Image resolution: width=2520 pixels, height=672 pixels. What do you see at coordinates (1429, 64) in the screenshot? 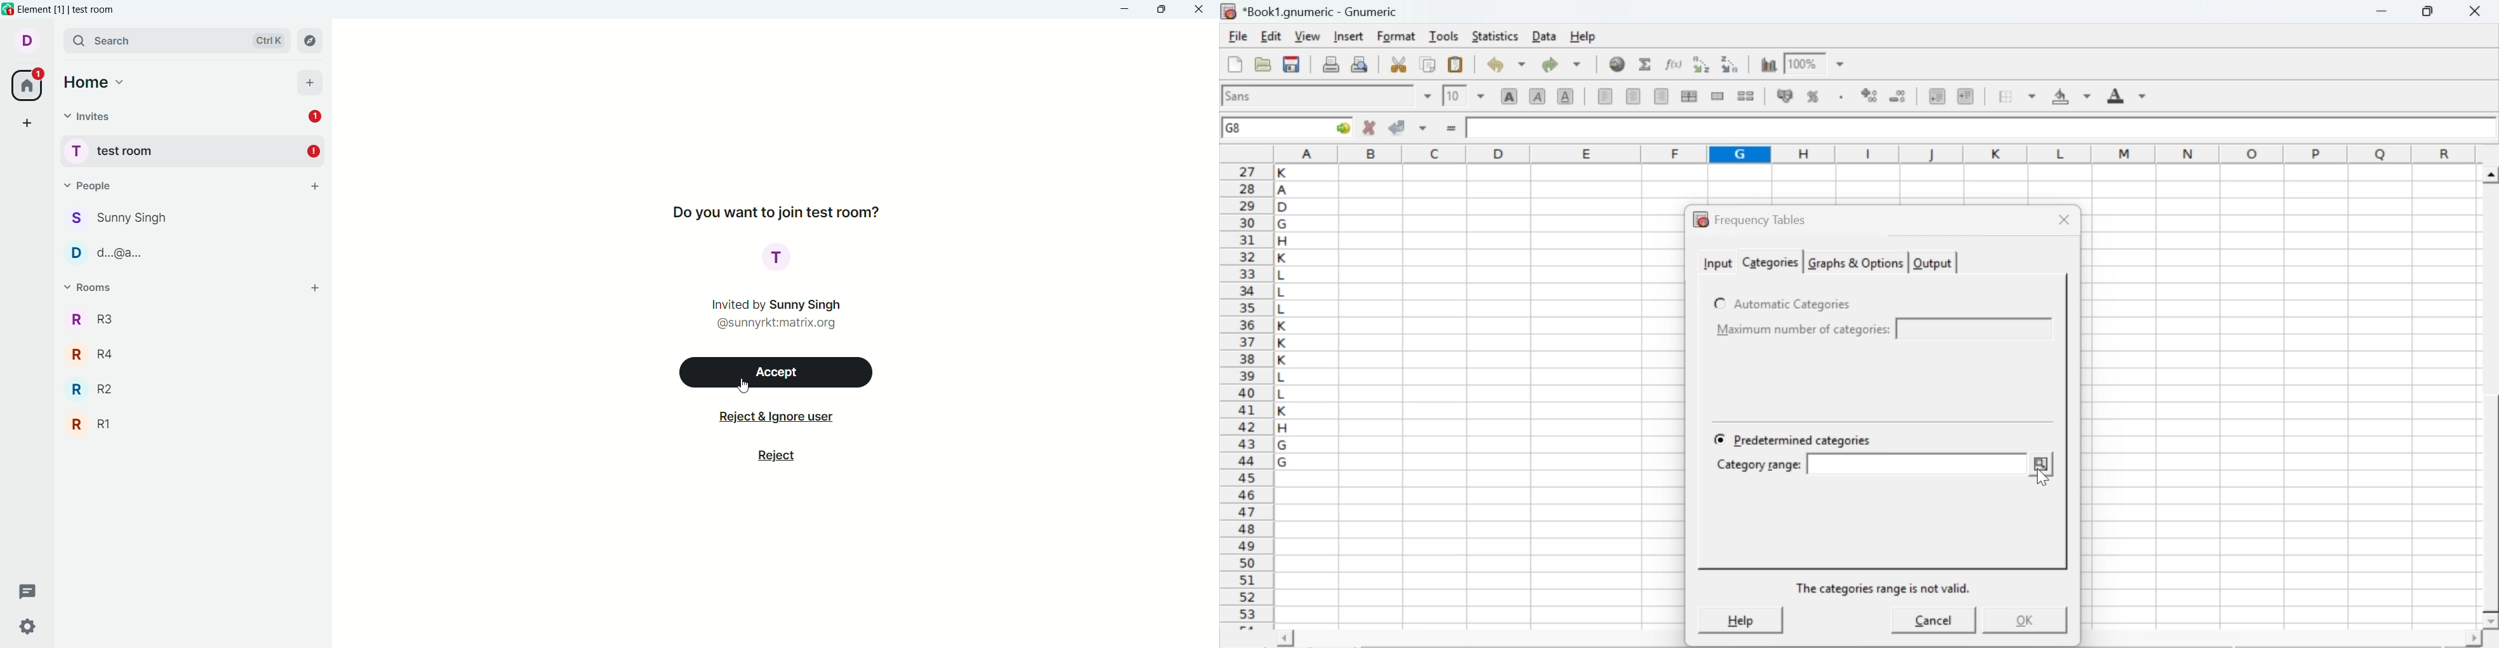
I see `copy` at bounding box center [1429, 64].